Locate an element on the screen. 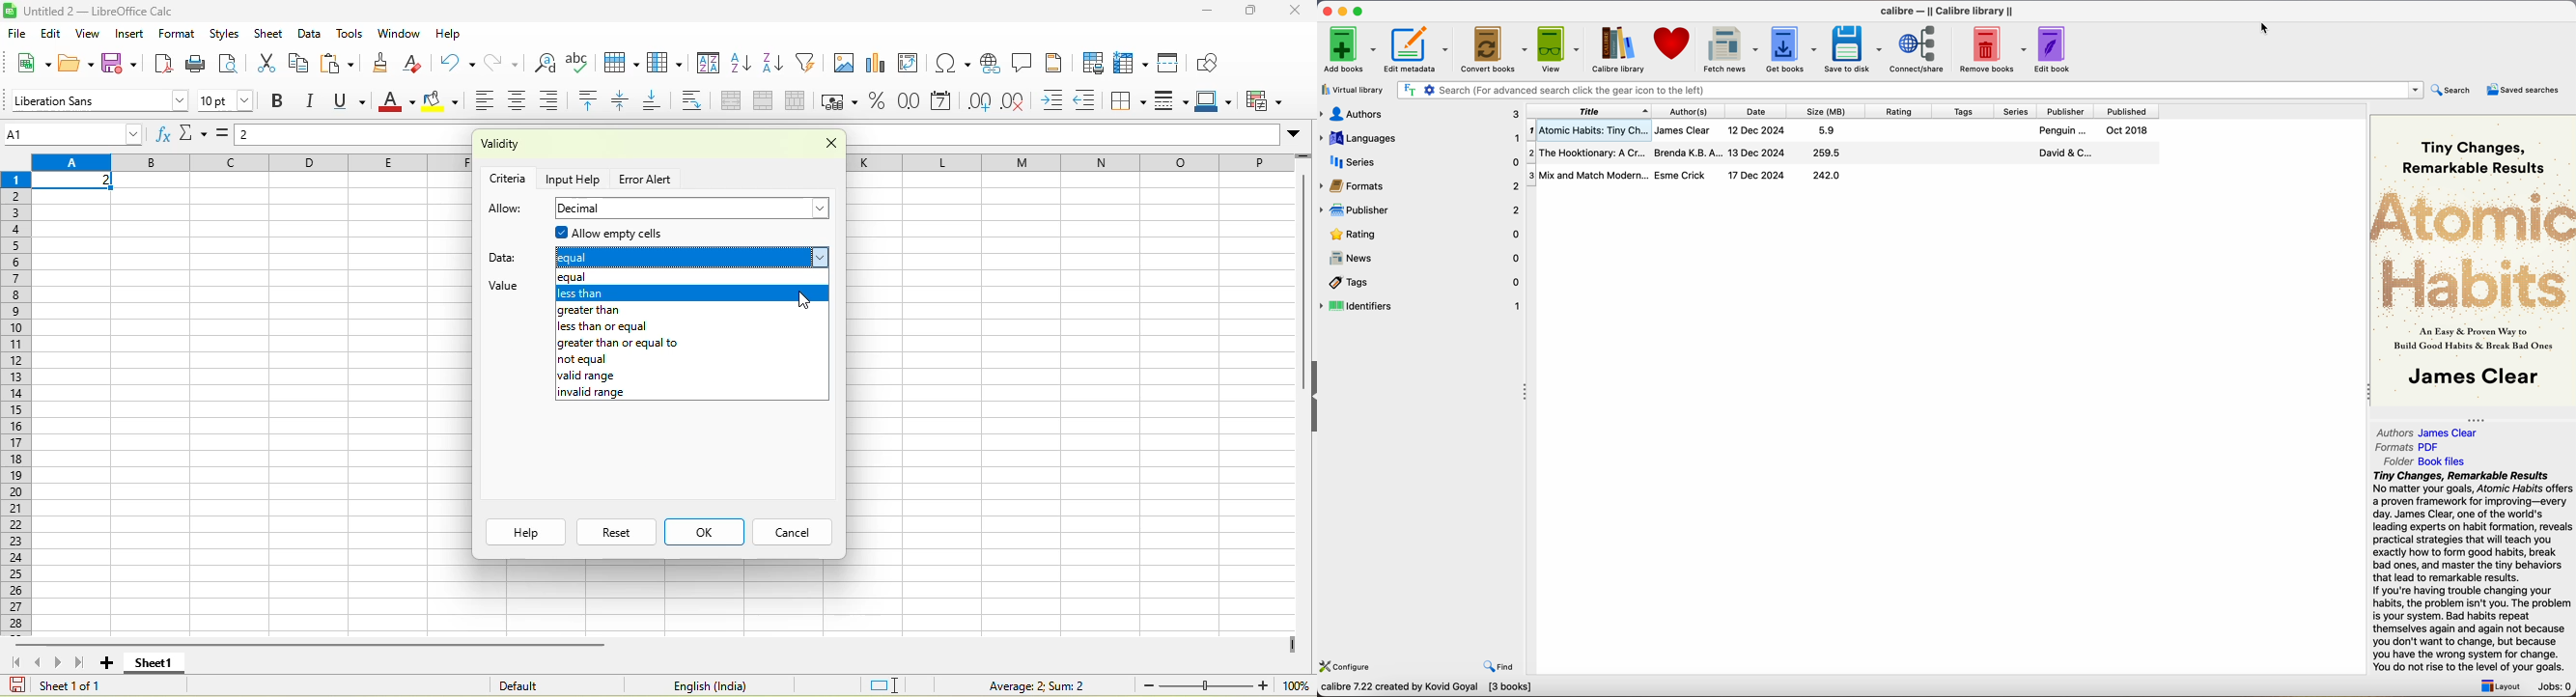 This screenshot has height=700, width=2576. search bar is located at coordinates (1910, 91).